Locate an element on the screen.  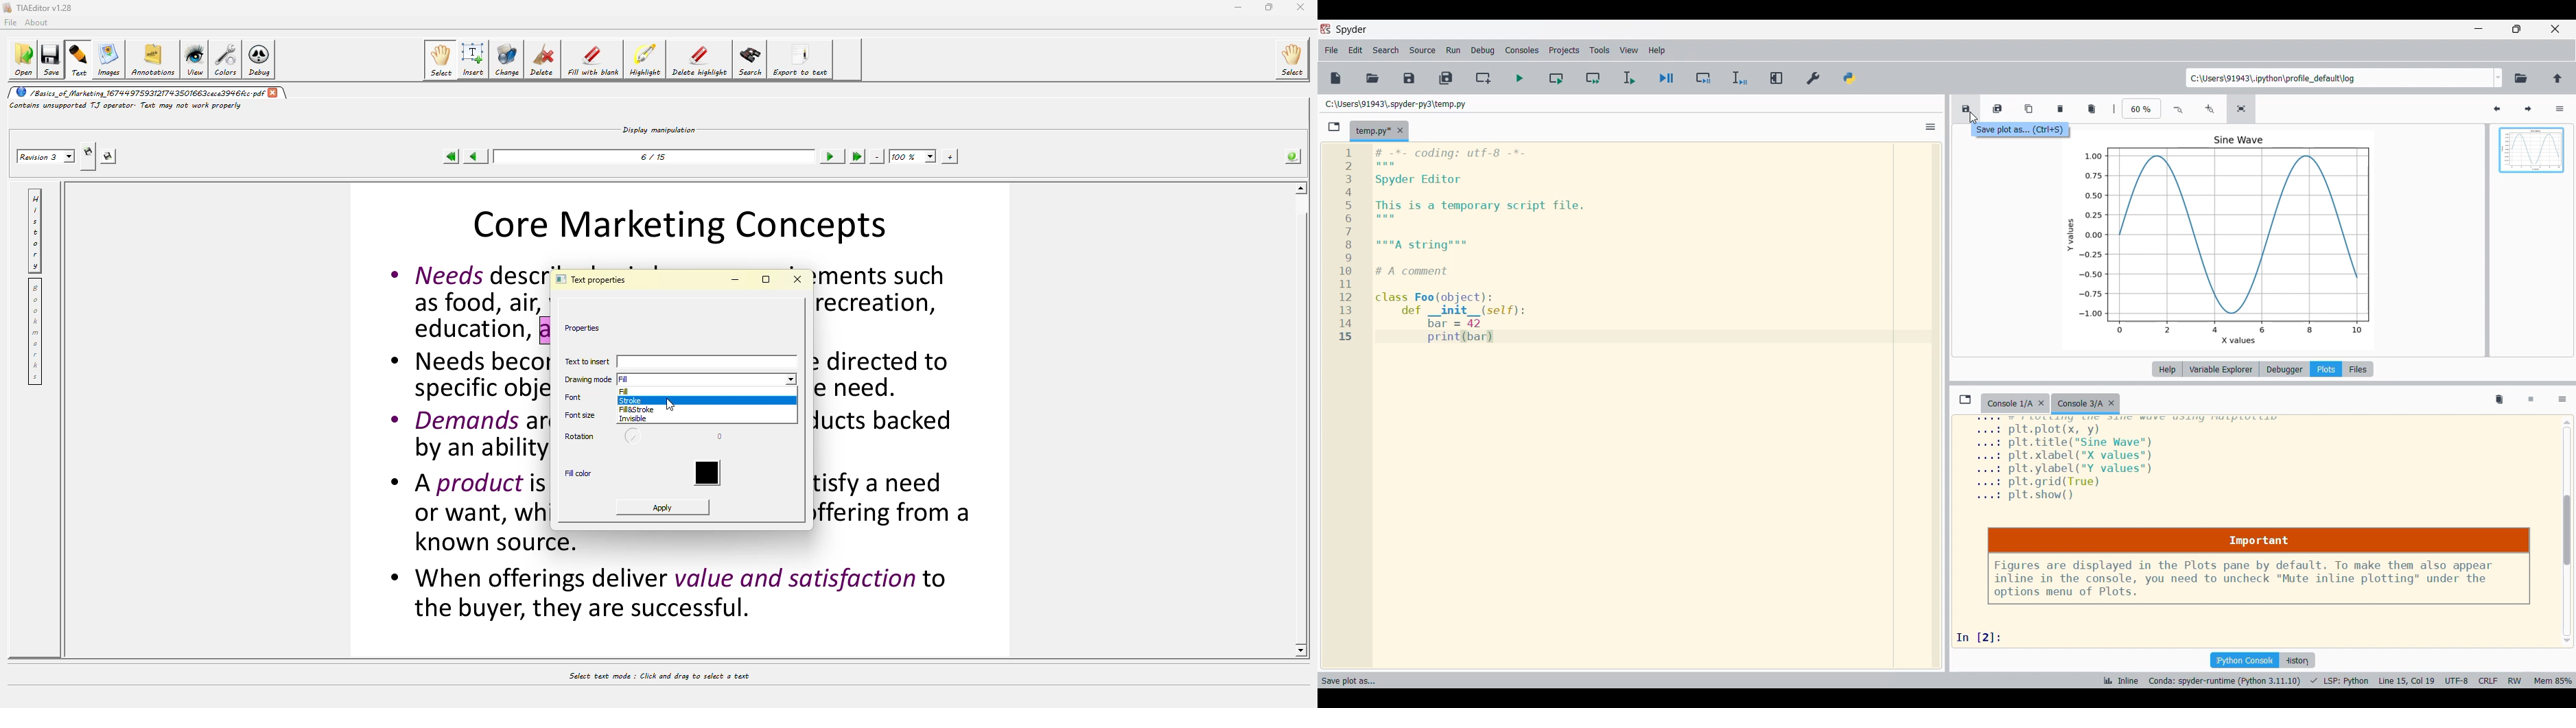
Browse tabs is located at coordinates (1965, 399).